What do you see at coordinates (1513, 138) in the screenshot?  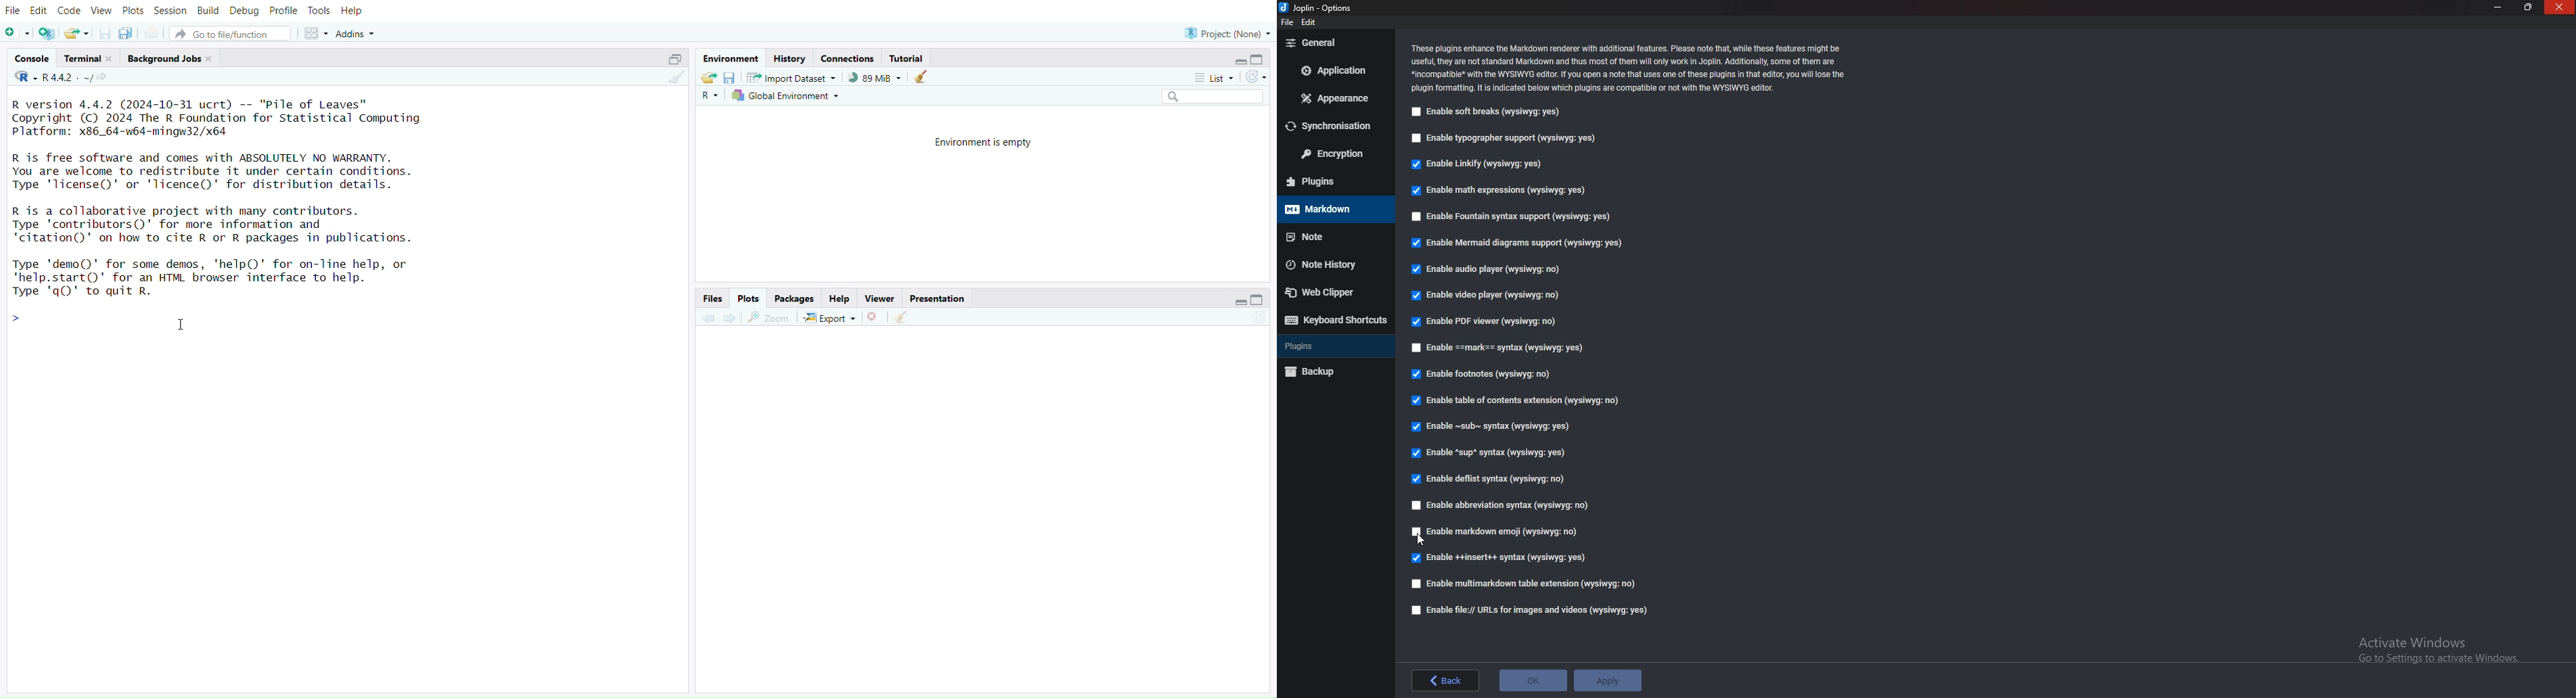 I see `Enable typographer support` at bounding box center [1513, 138].